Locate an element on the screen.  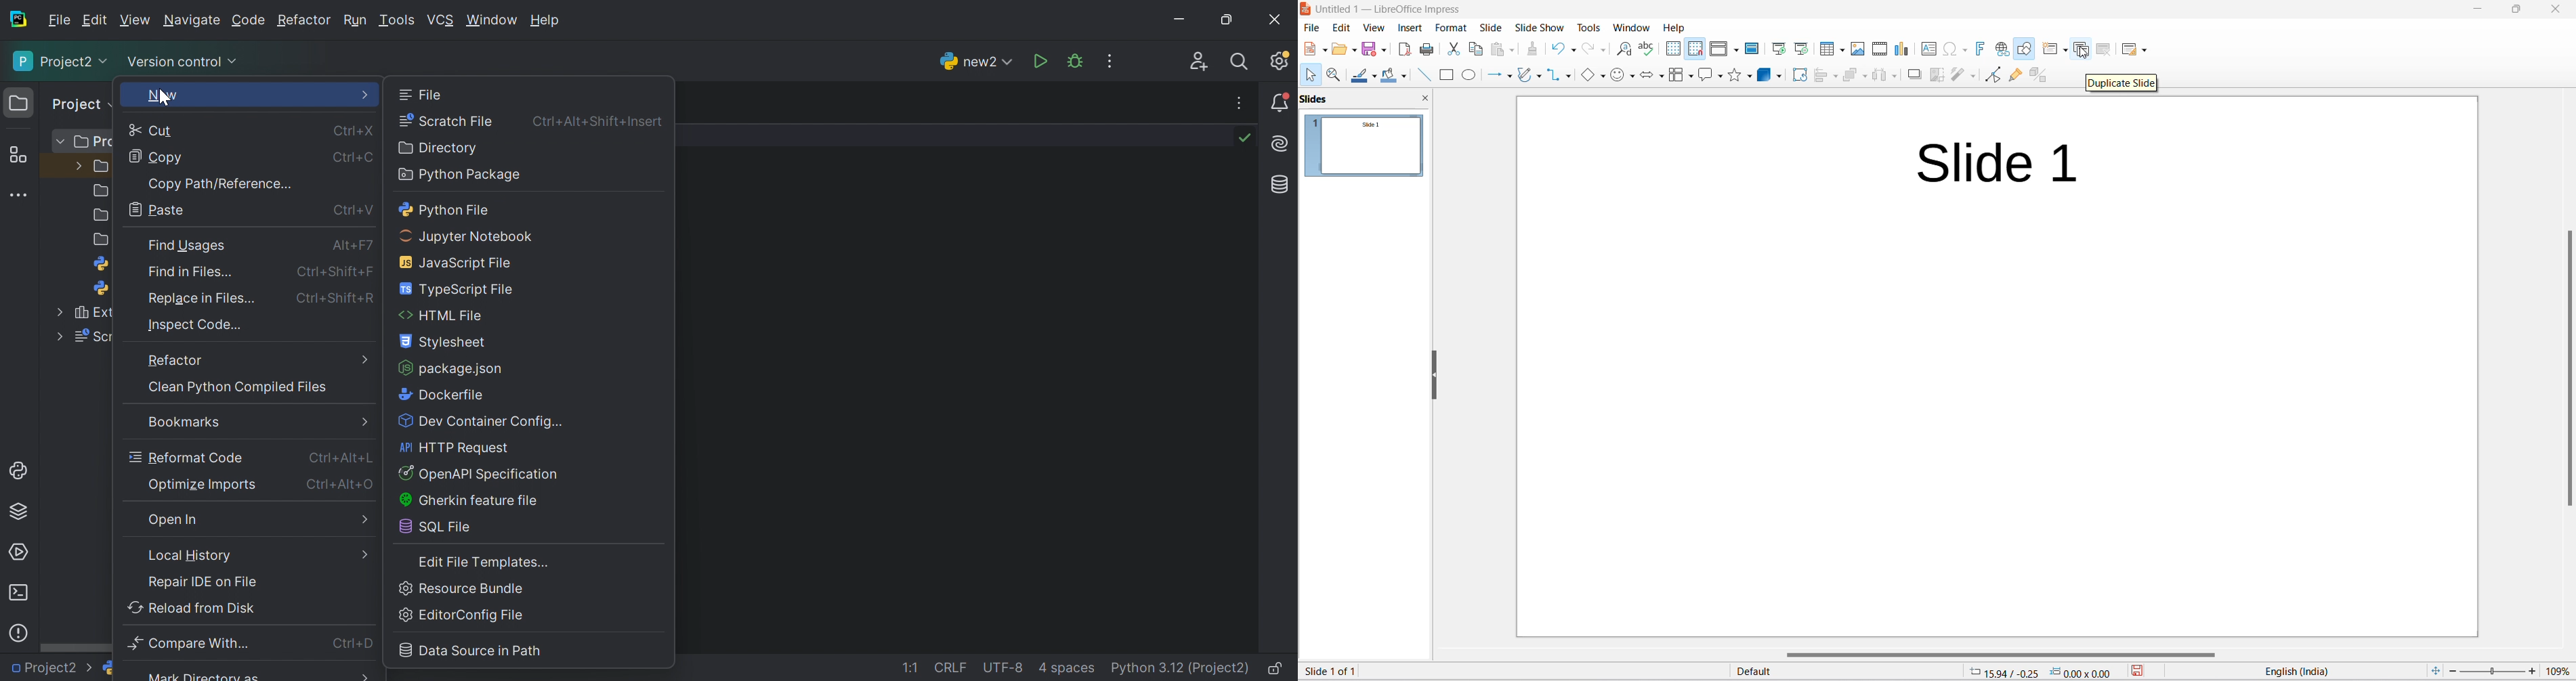
1:1 is located at coordinates (914, 669).